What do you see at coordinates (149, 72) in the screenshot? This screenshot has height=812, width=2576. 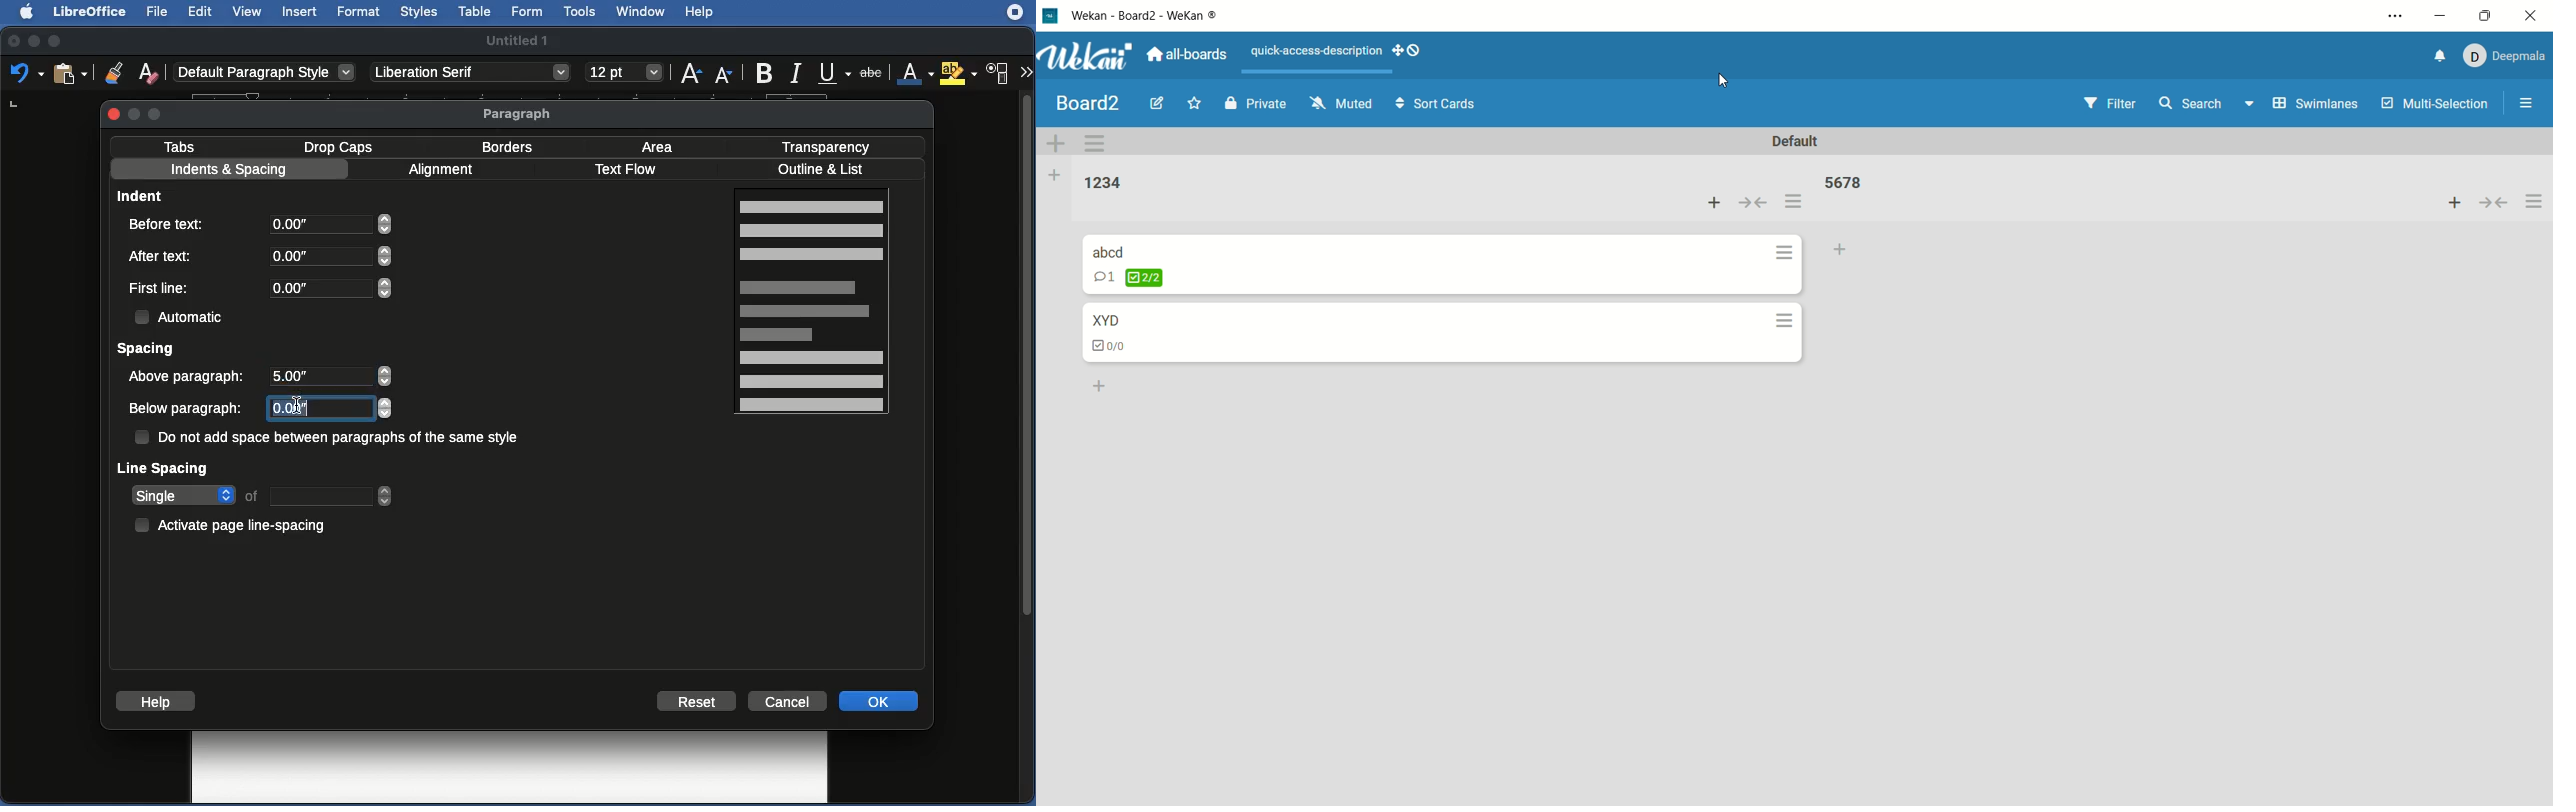 I see `Clear ` at bounding box center [149, 72].